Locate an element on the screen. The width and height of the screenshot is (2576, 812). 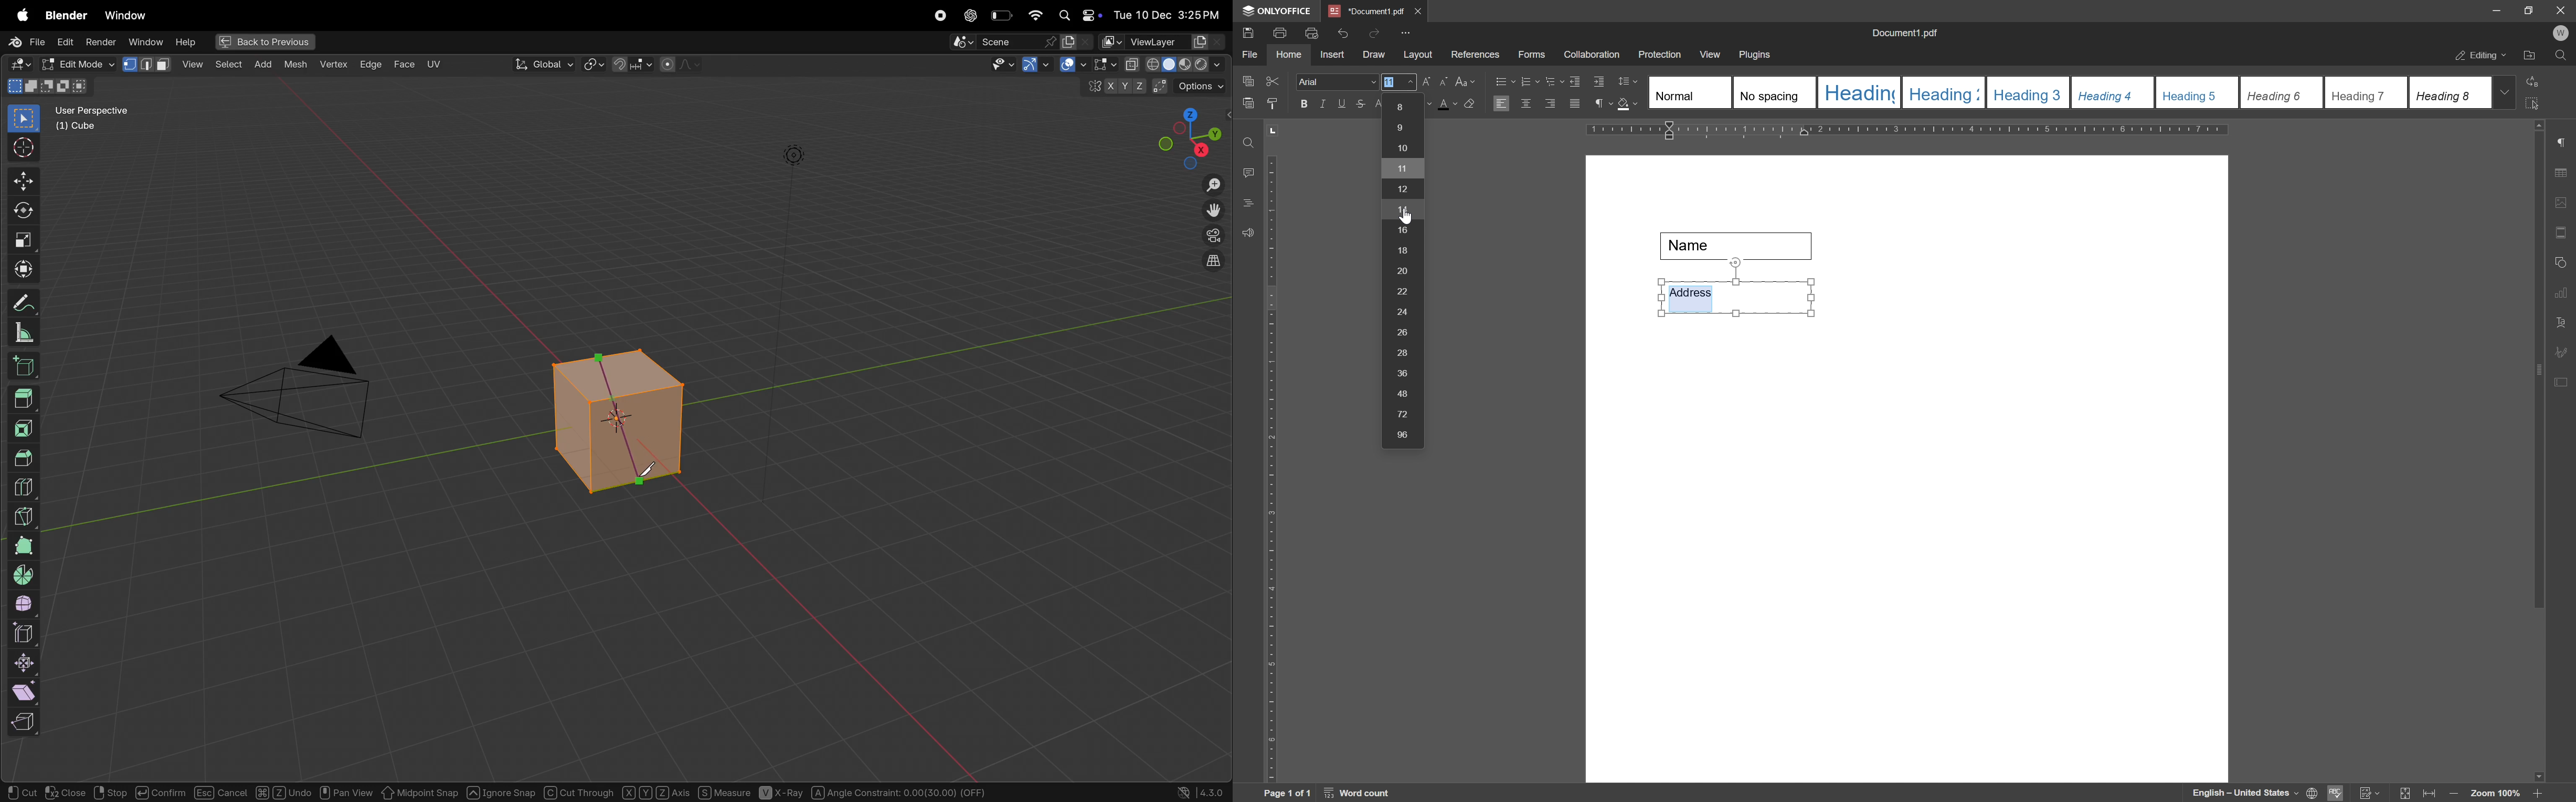
show gimzo is located at coordinates (1061, 65).